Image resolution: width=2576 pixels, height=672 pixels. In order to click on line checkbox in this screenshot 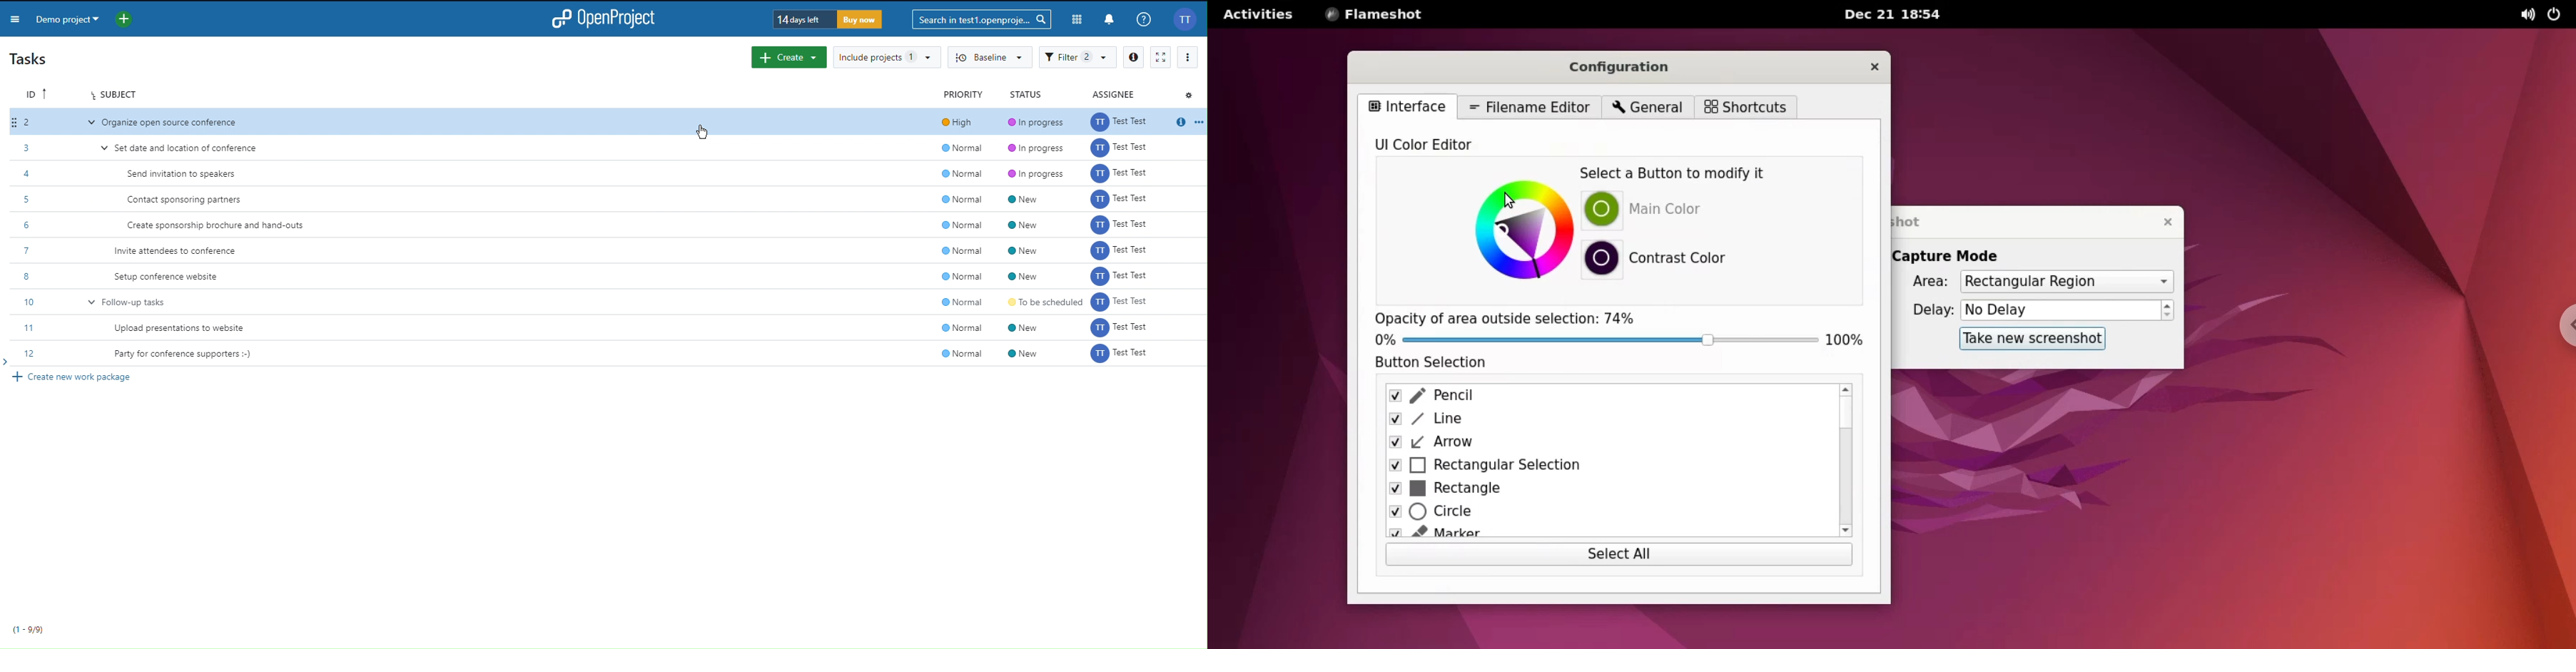, I will do `click(1602, 420)`.